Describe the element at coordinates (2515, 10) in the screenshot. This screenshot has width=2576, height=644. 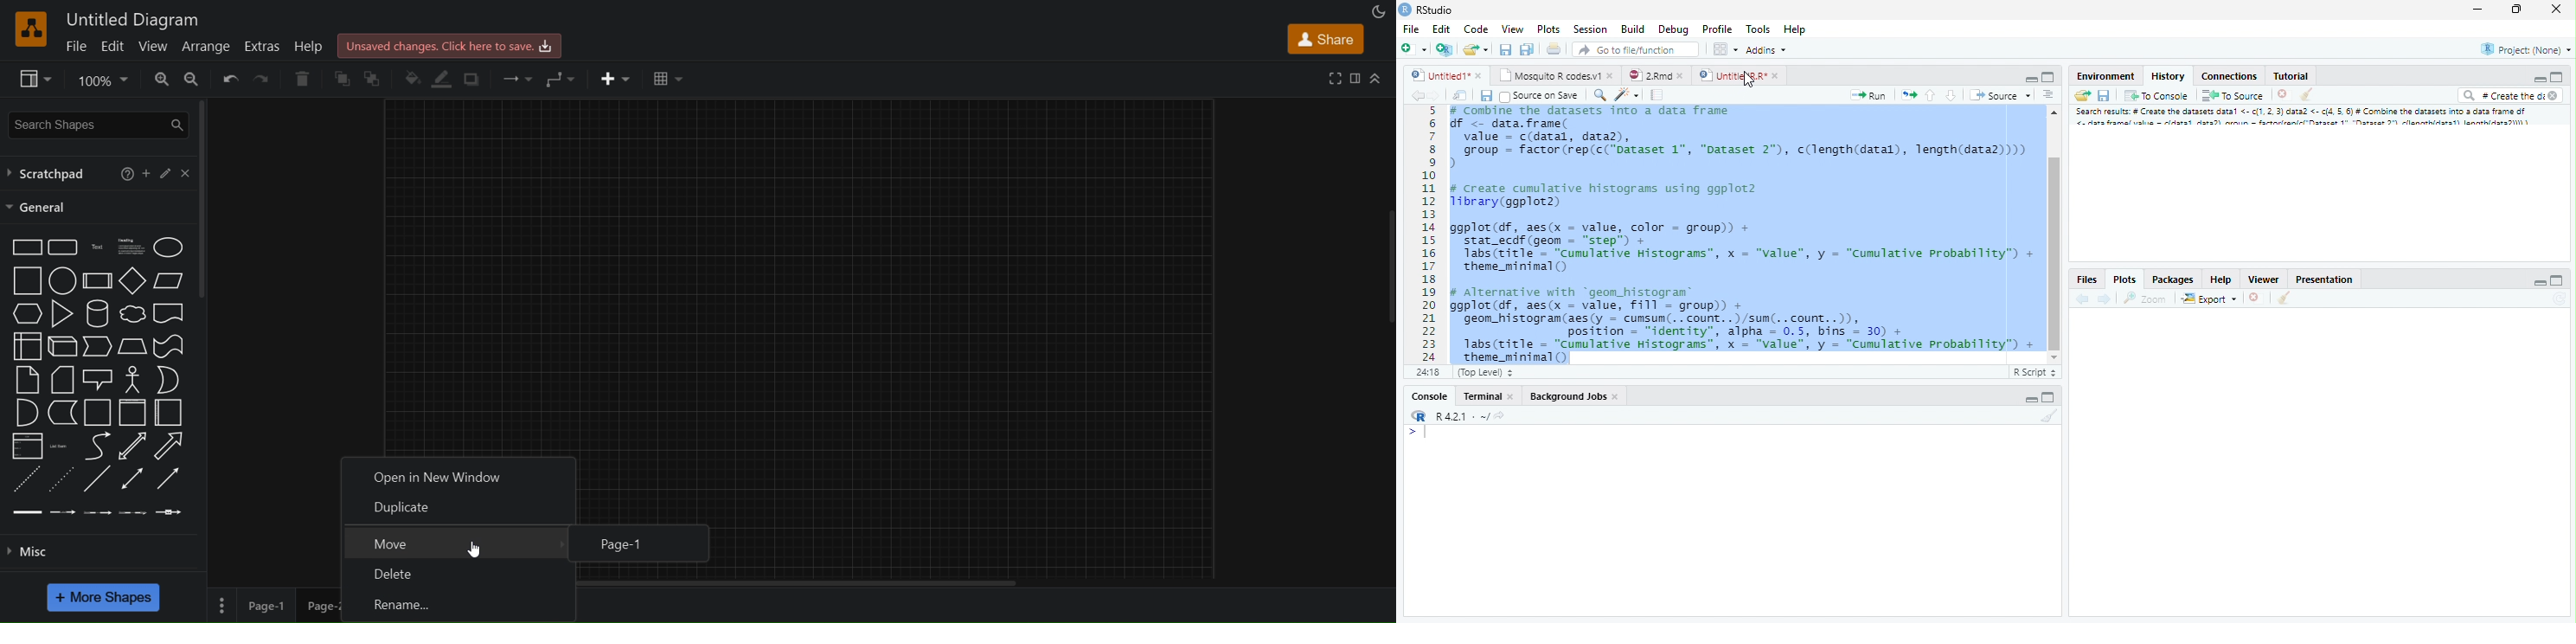
I see `Maximize` at that location.